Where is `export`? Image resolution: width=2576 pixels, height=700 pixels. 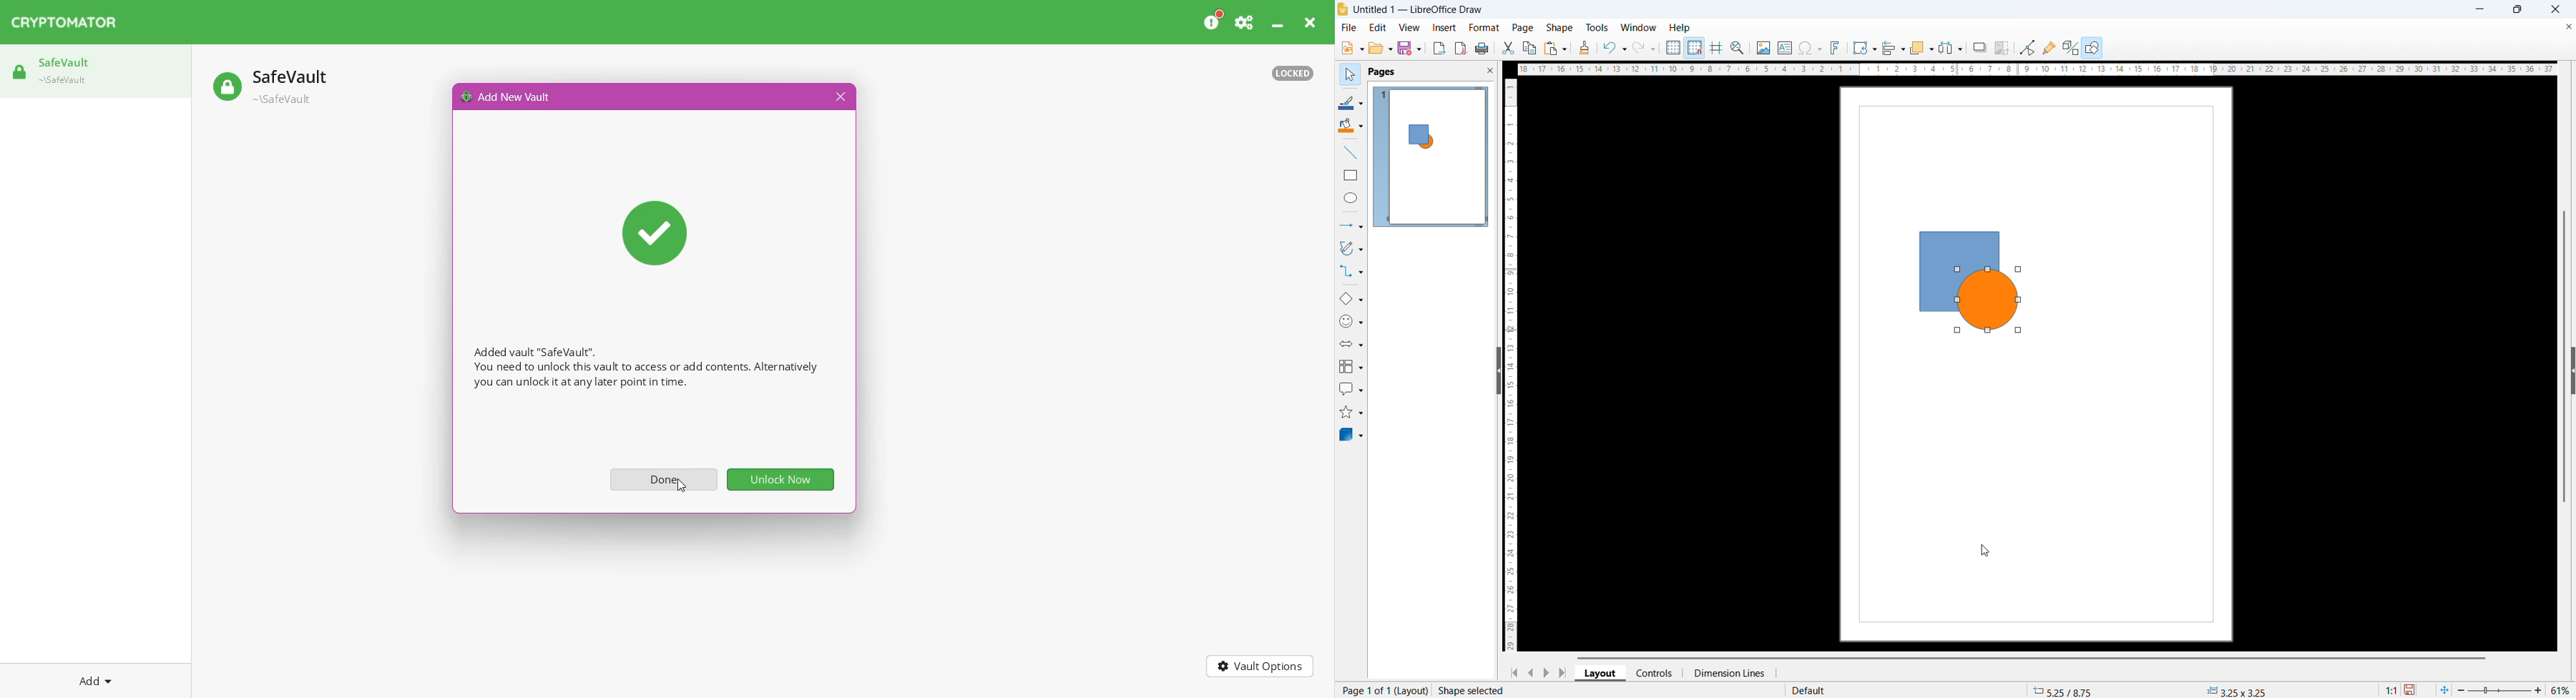
export is located at coordinates (1440, 48).